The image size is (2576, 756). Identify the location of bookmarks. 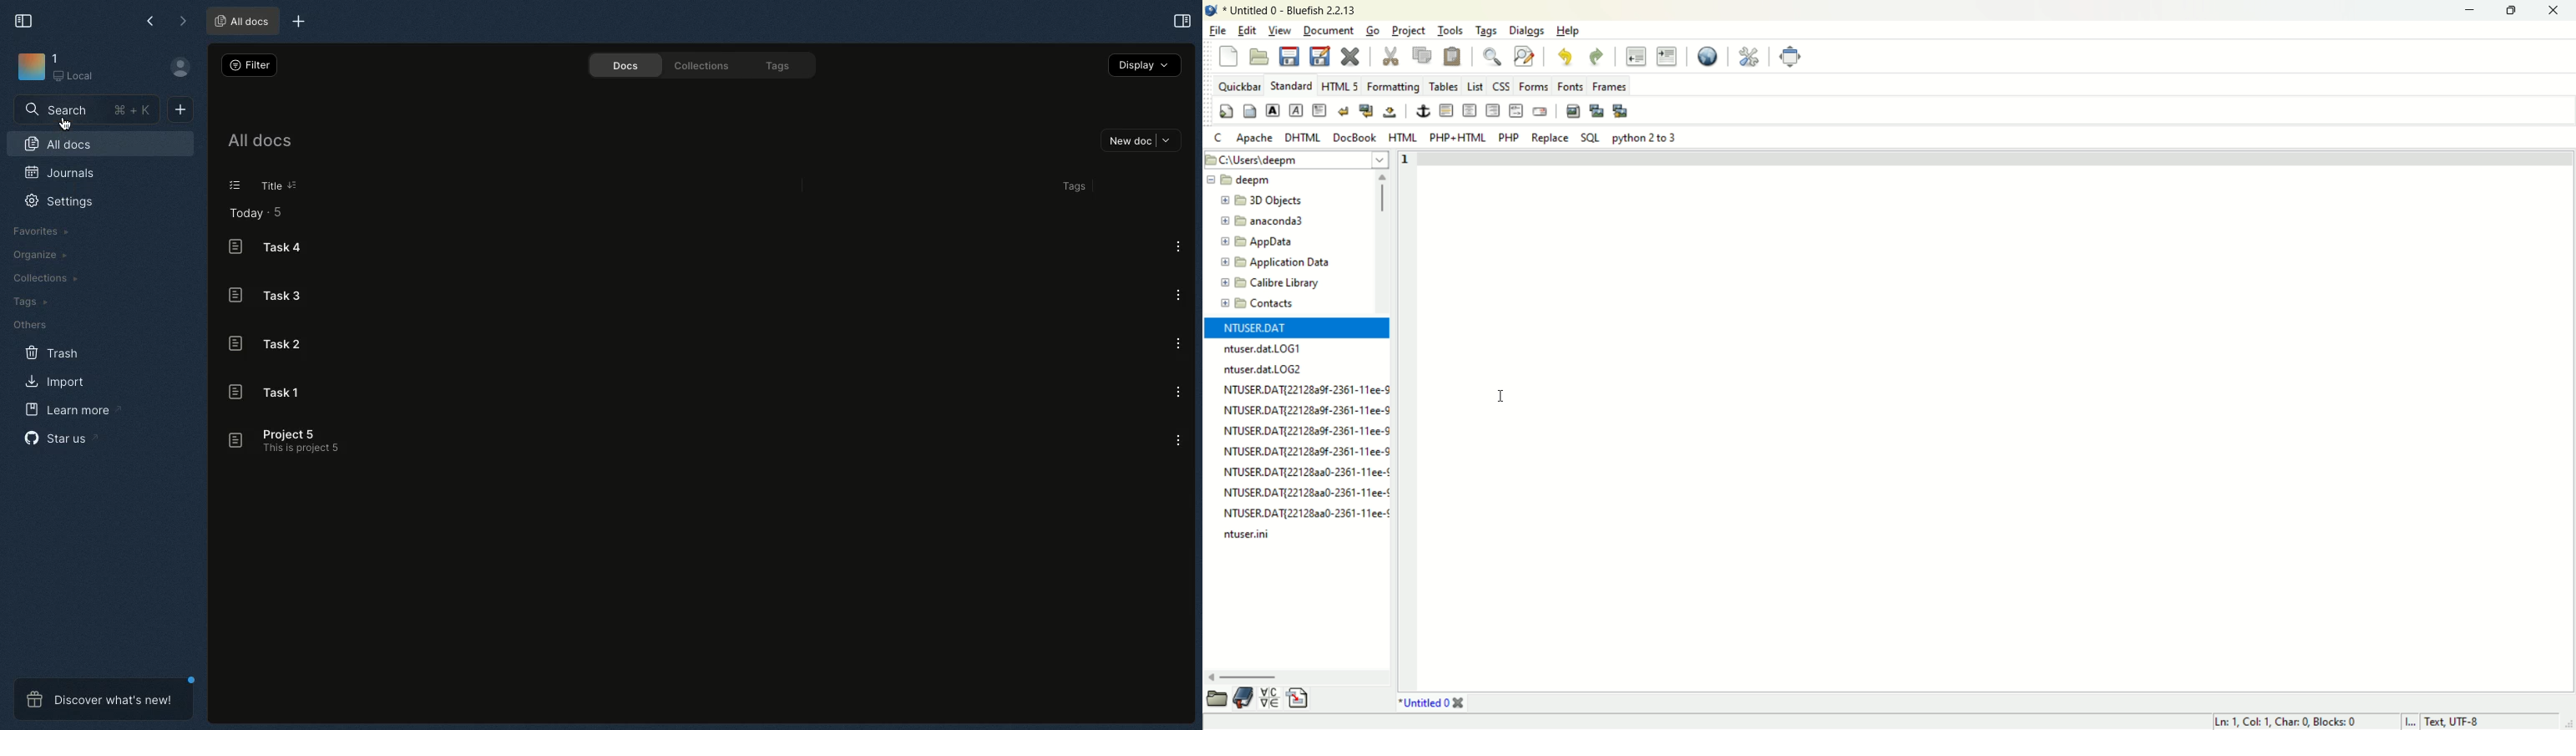
(1245, 699).